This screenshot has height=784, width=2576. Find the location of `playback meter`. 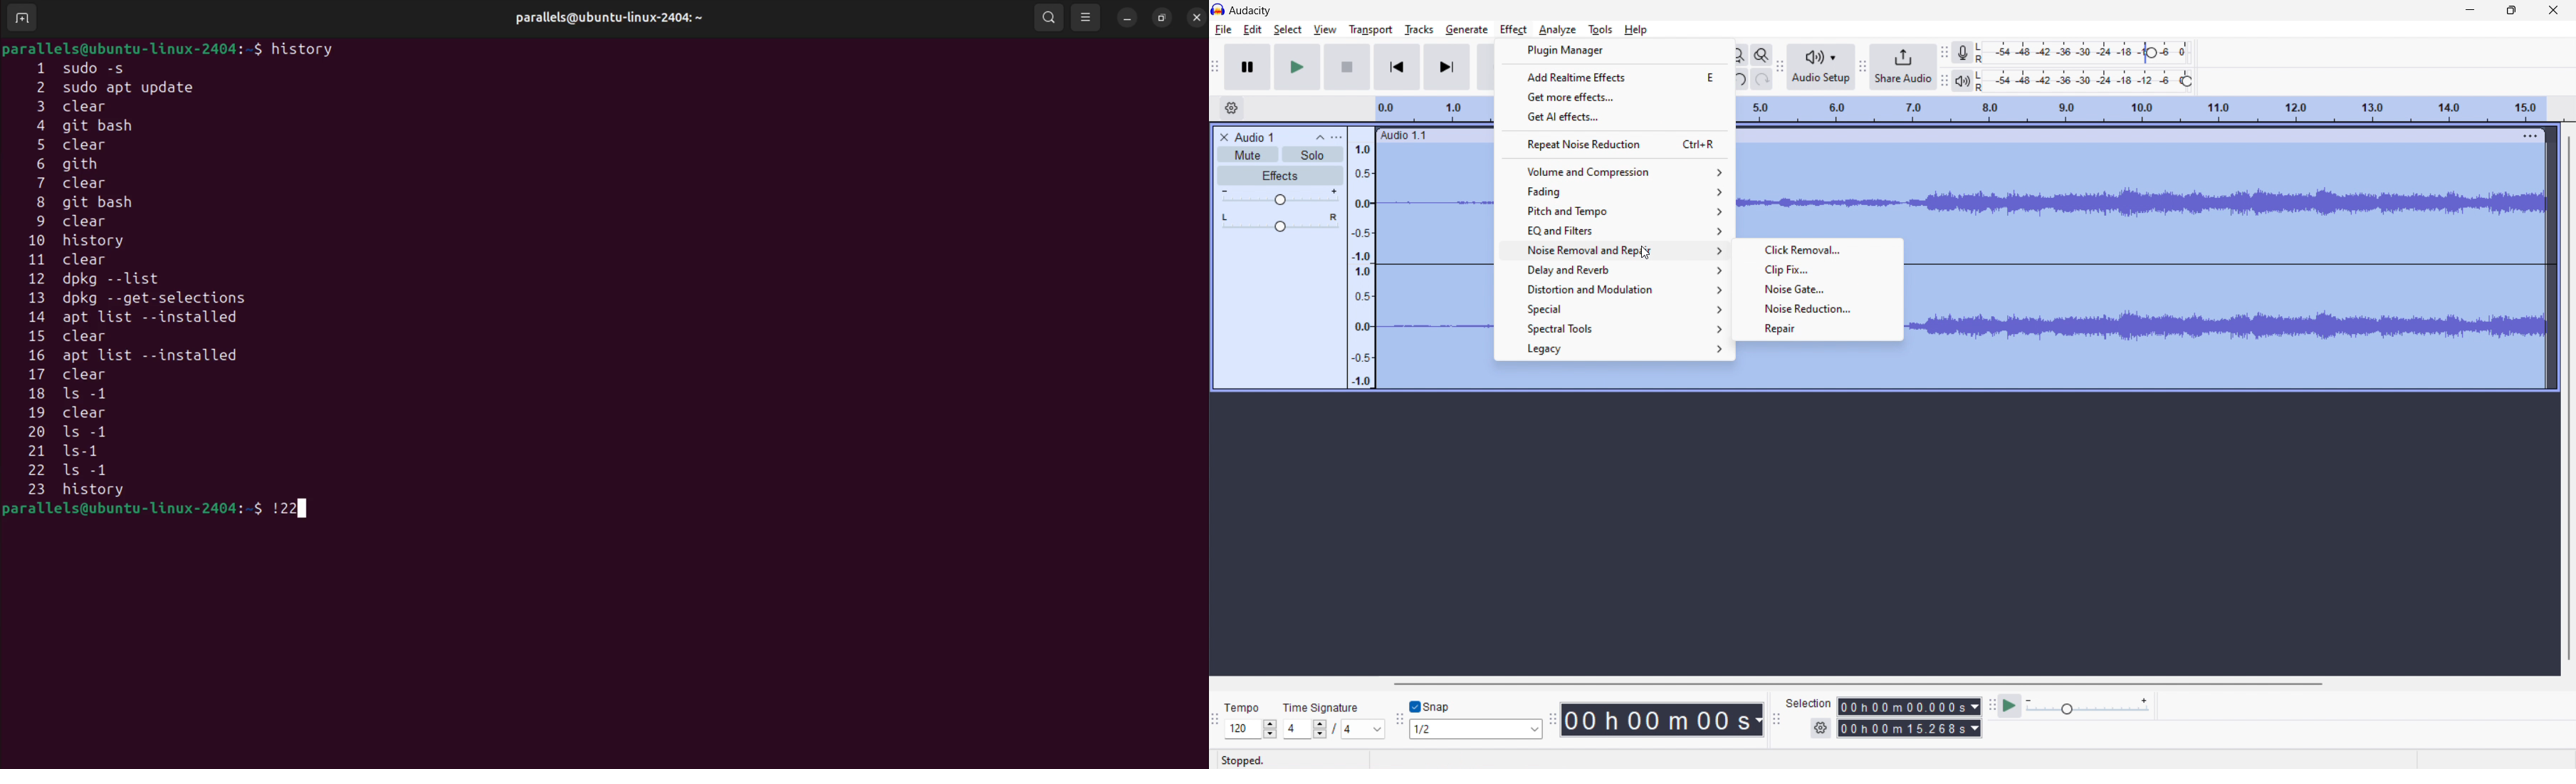

playback meter is located at coordinates (1962, 81).